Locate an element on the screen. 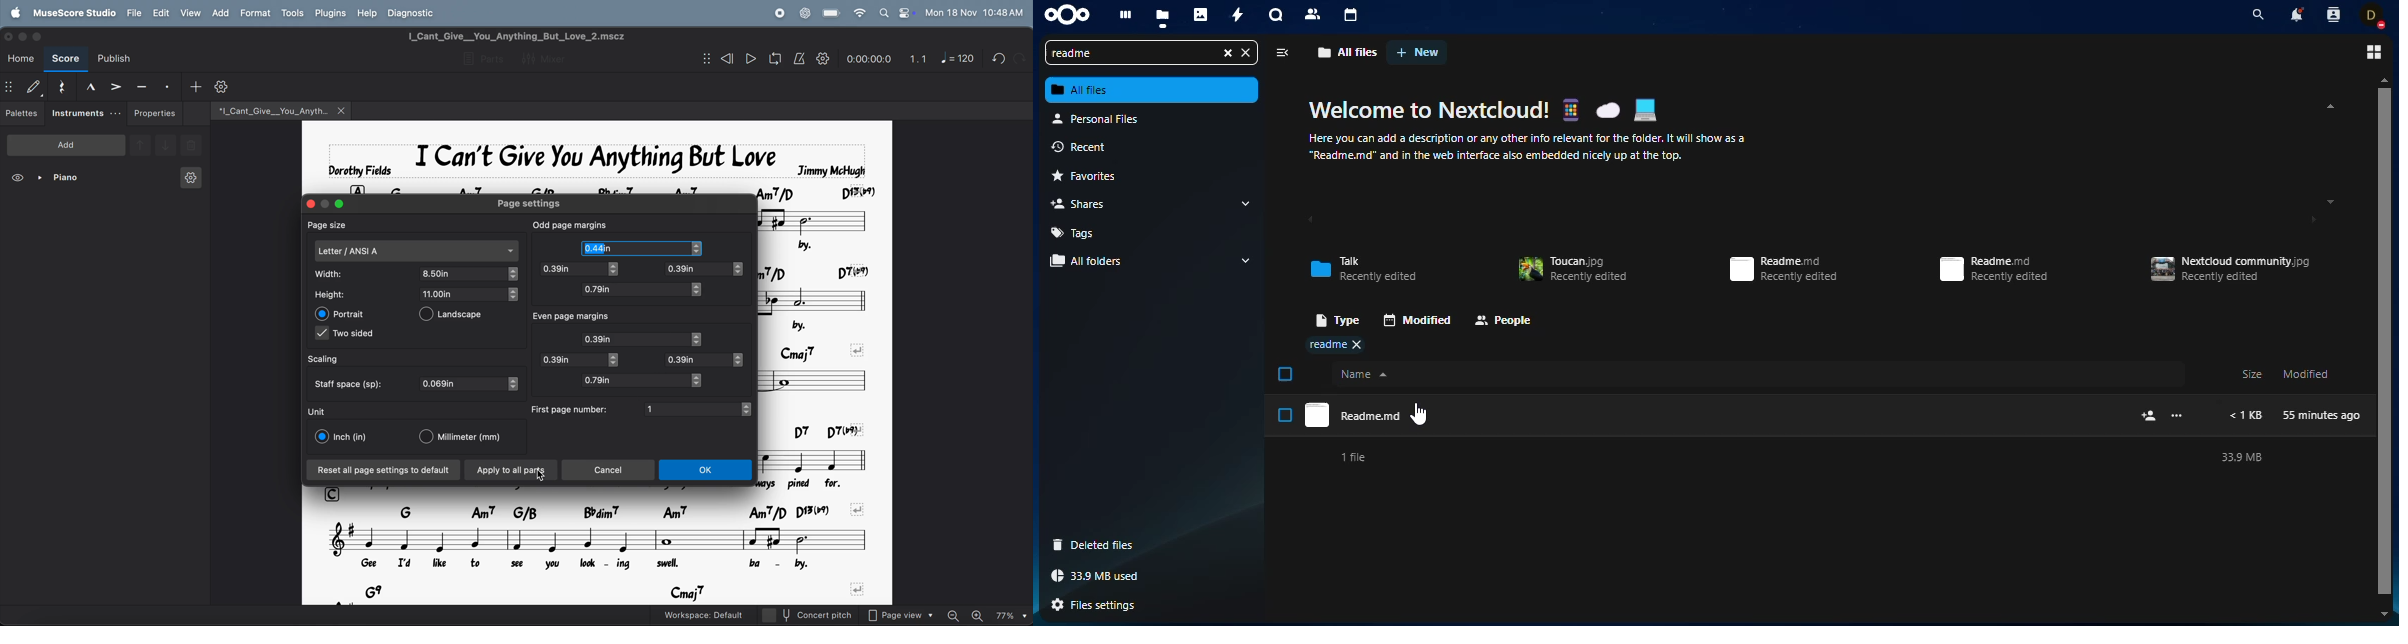 The height and width of the screenshot is (644, 2408). delete is located at coordinates (191, 146).